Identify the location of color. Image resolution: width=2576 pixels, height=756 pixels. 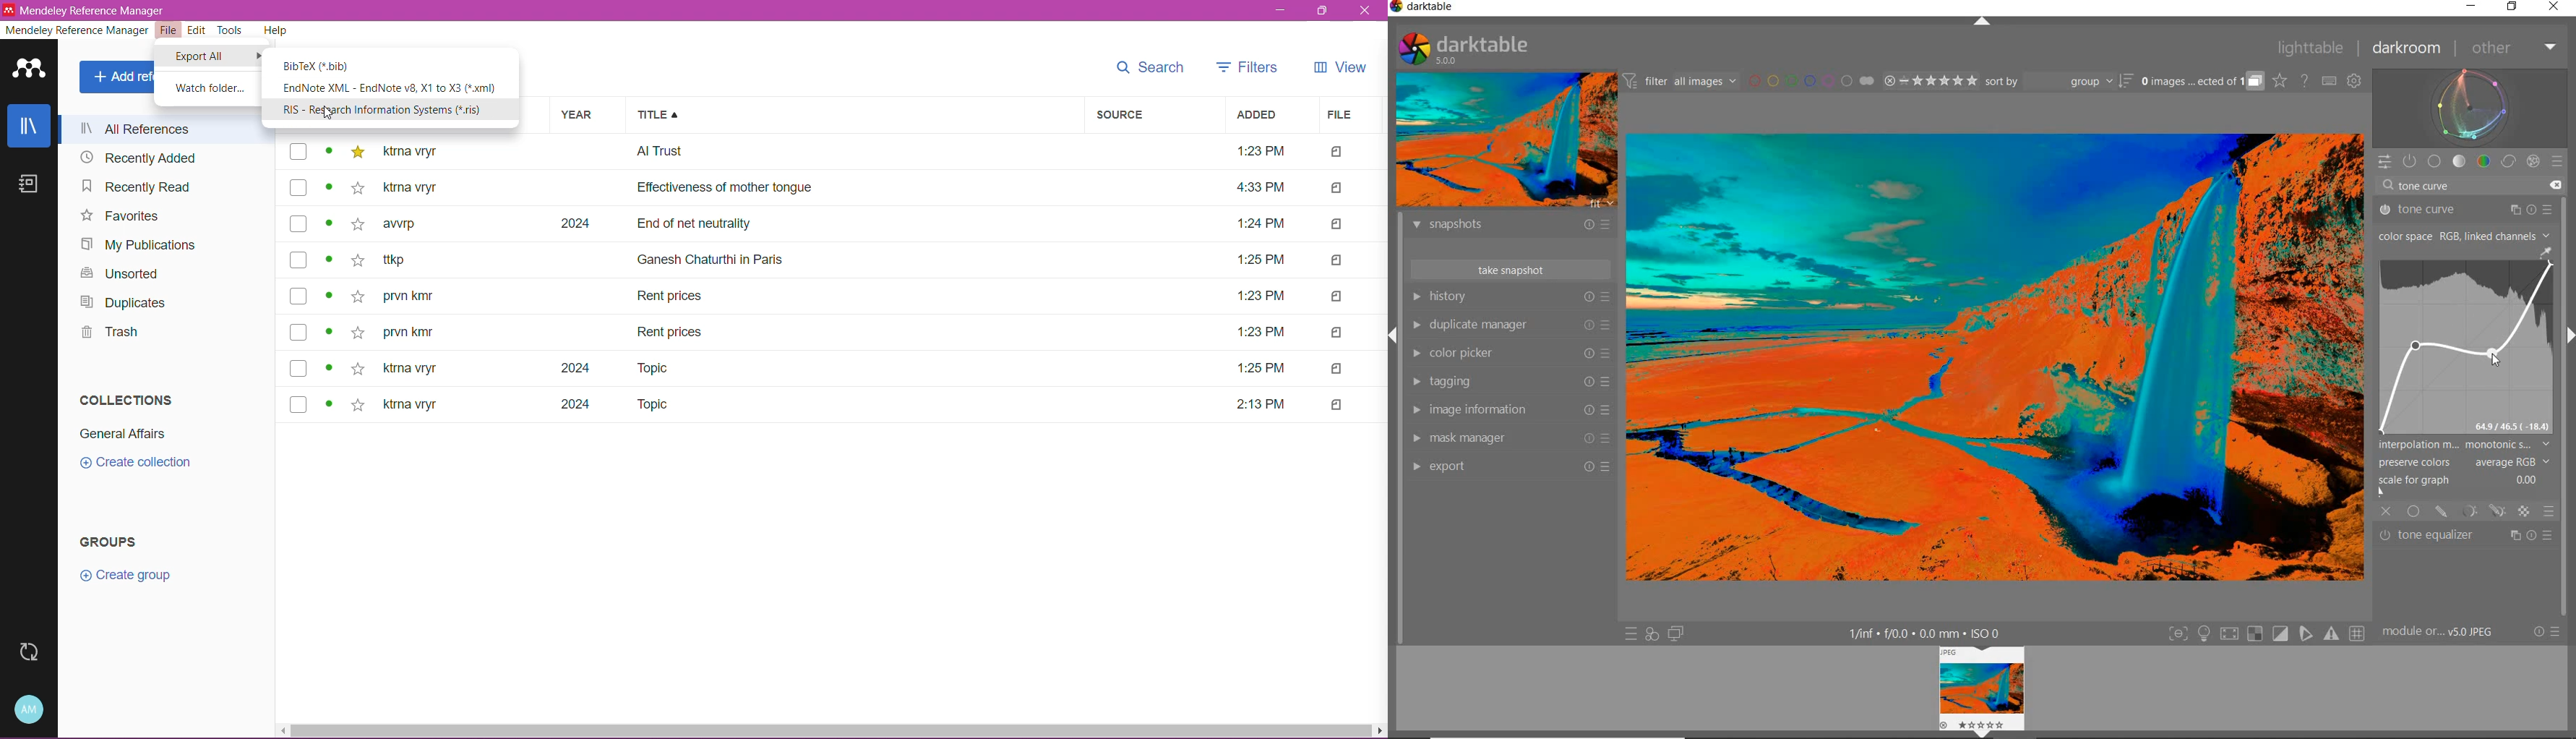
(2483, 161).